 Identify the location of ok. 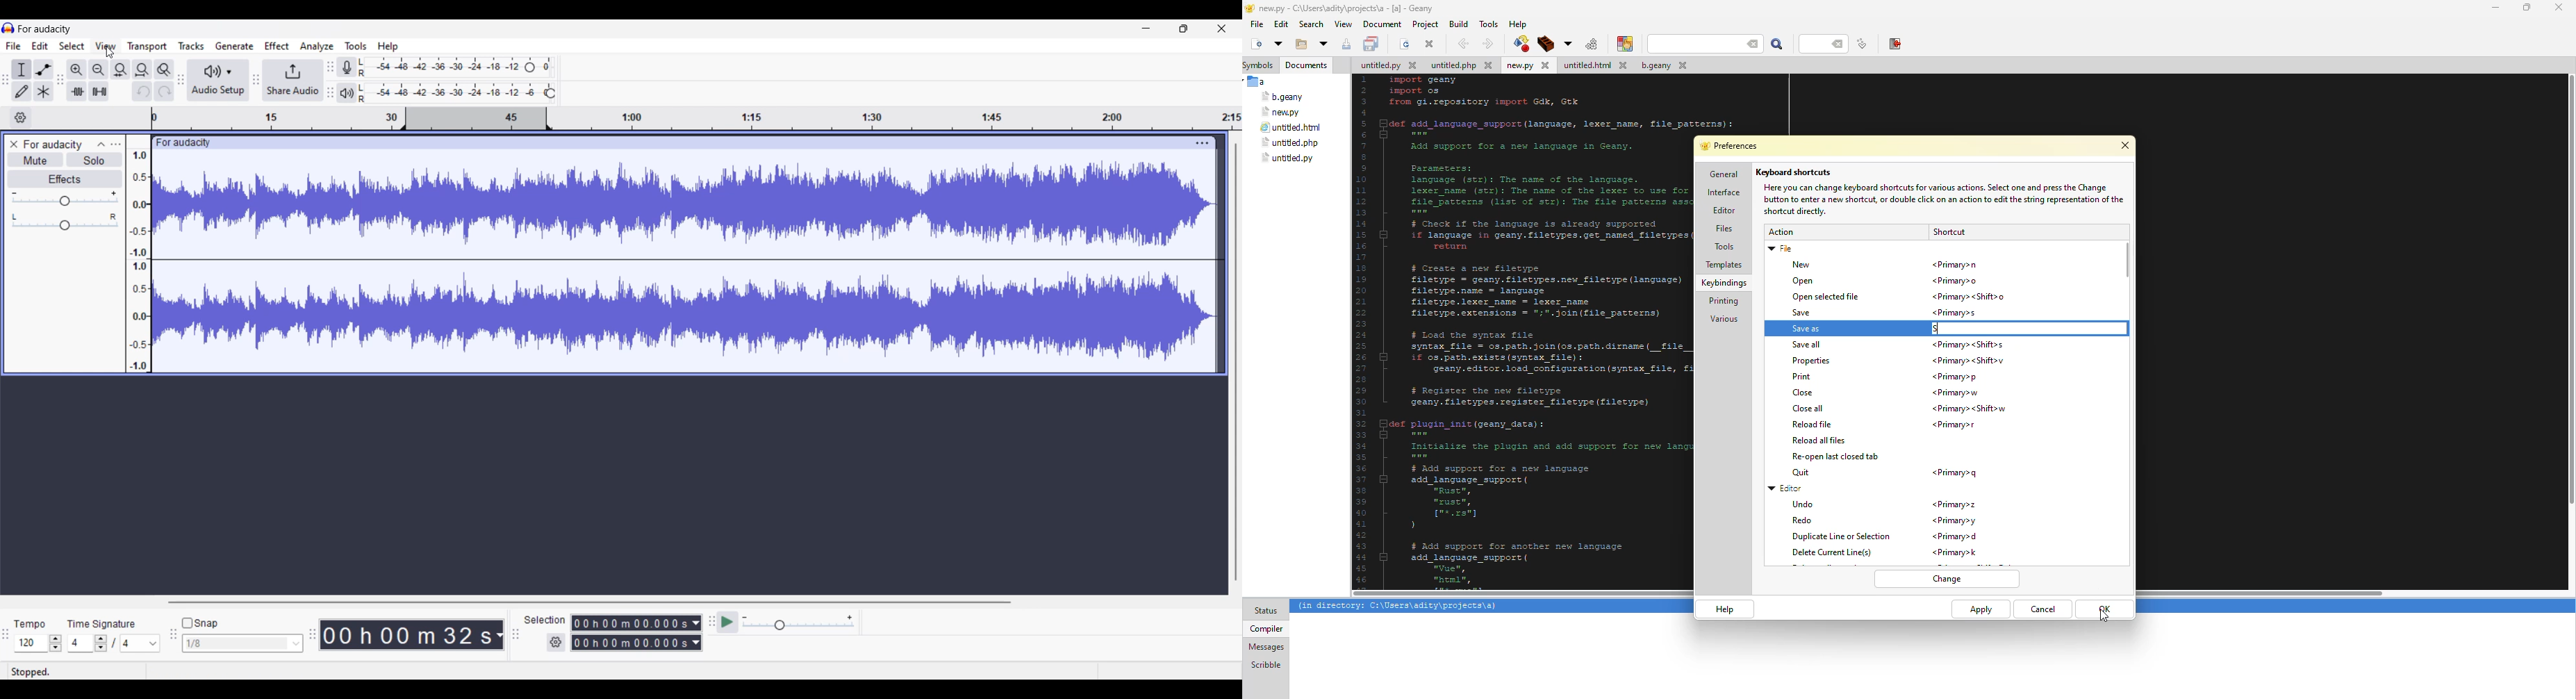
(2104, 609).